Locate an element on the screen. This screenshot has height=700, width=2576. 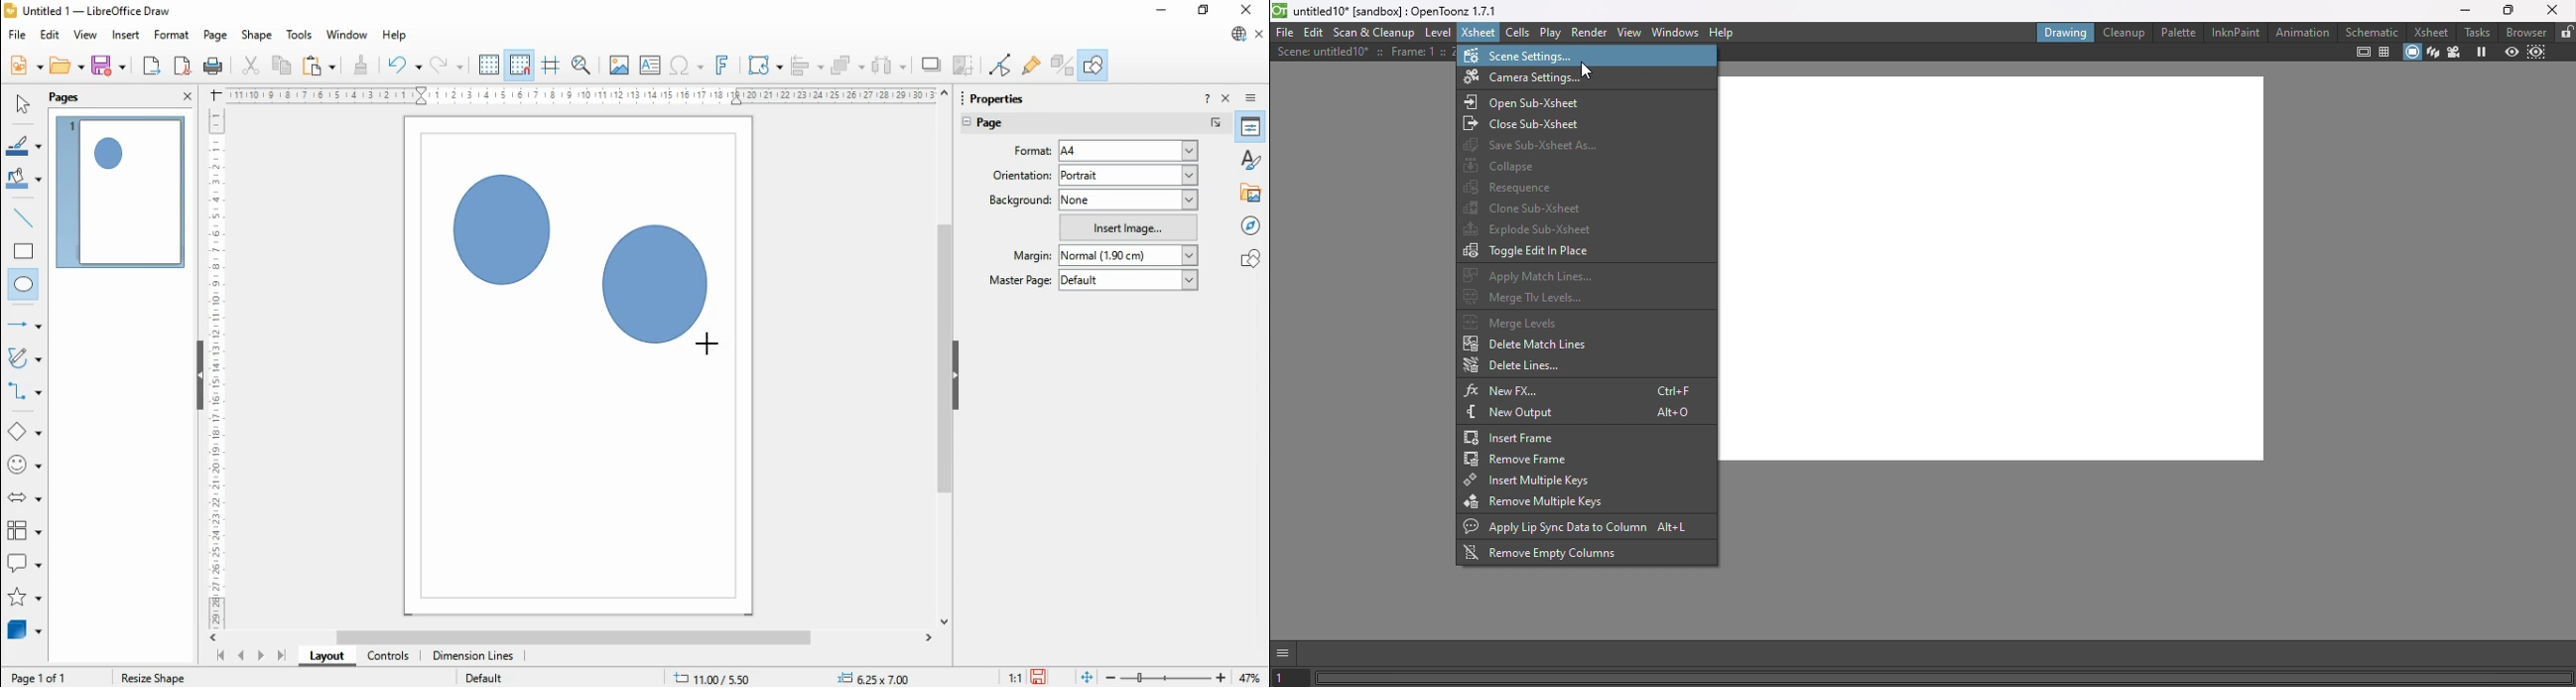
next page is located at coordinates (261, 657).